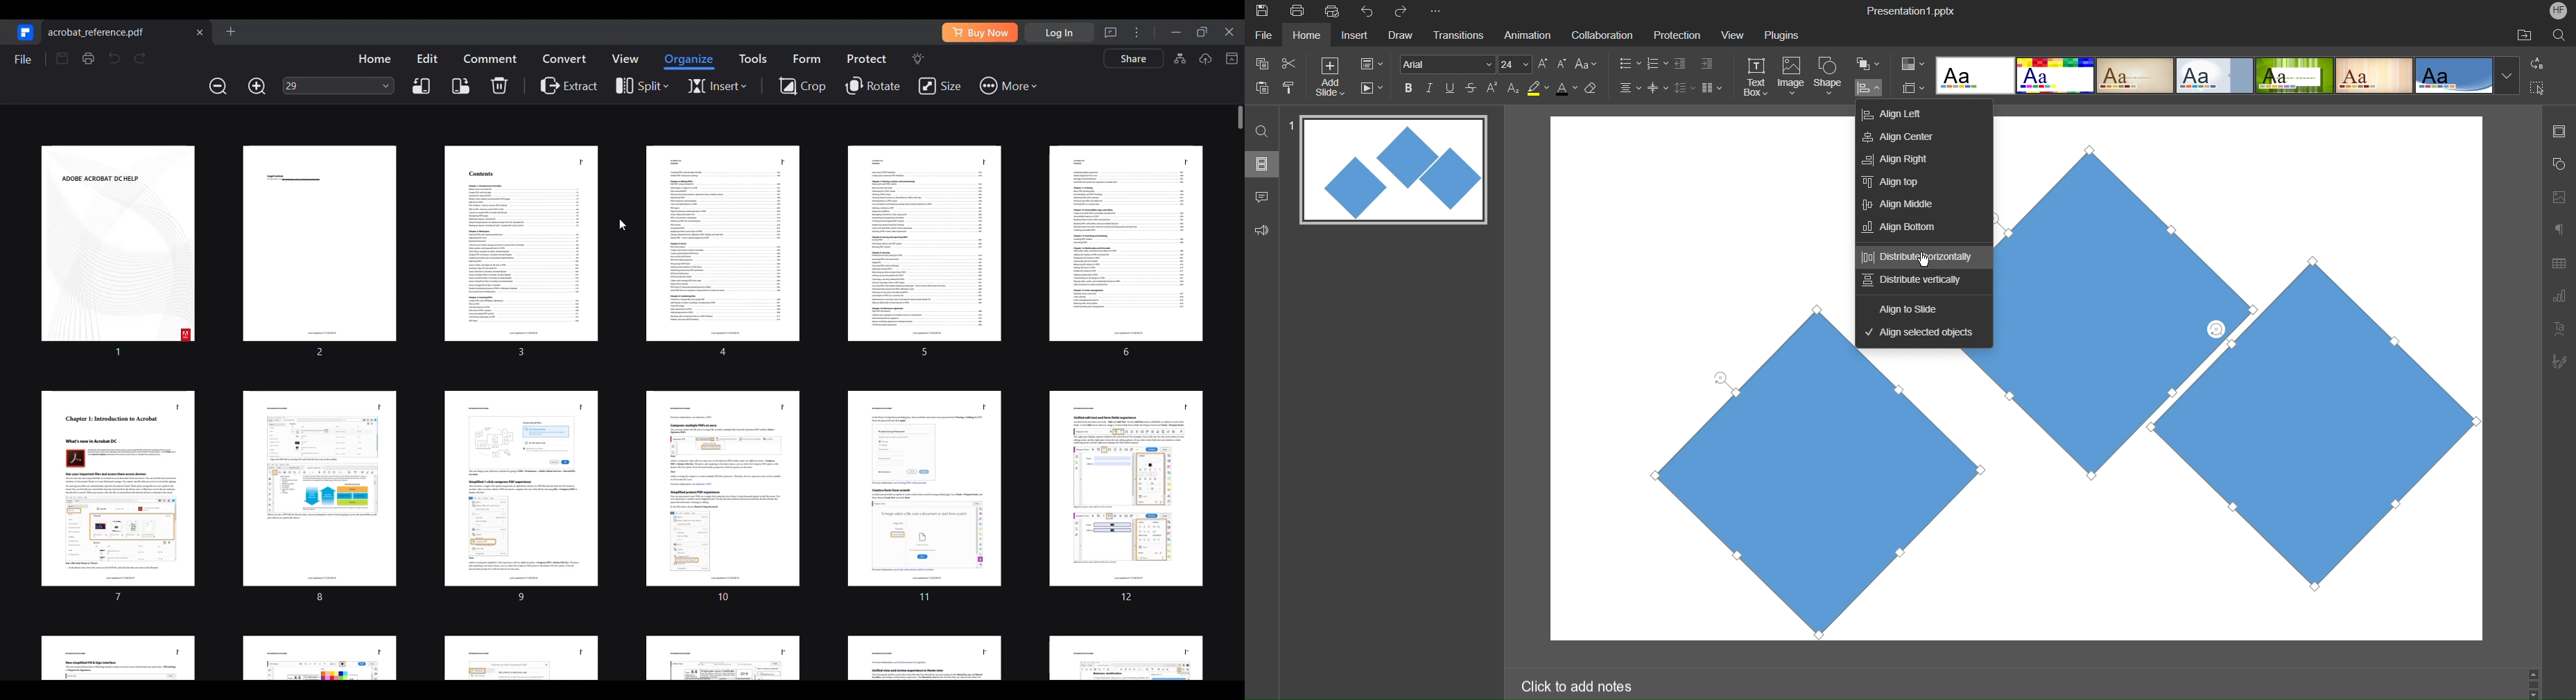 The height and width of the screenshot is (700, 2576). What do you see at coordinates (2371, 470) in the screenshot?
I see `Shape 3 Selected` at bounding box center [2371, 470].